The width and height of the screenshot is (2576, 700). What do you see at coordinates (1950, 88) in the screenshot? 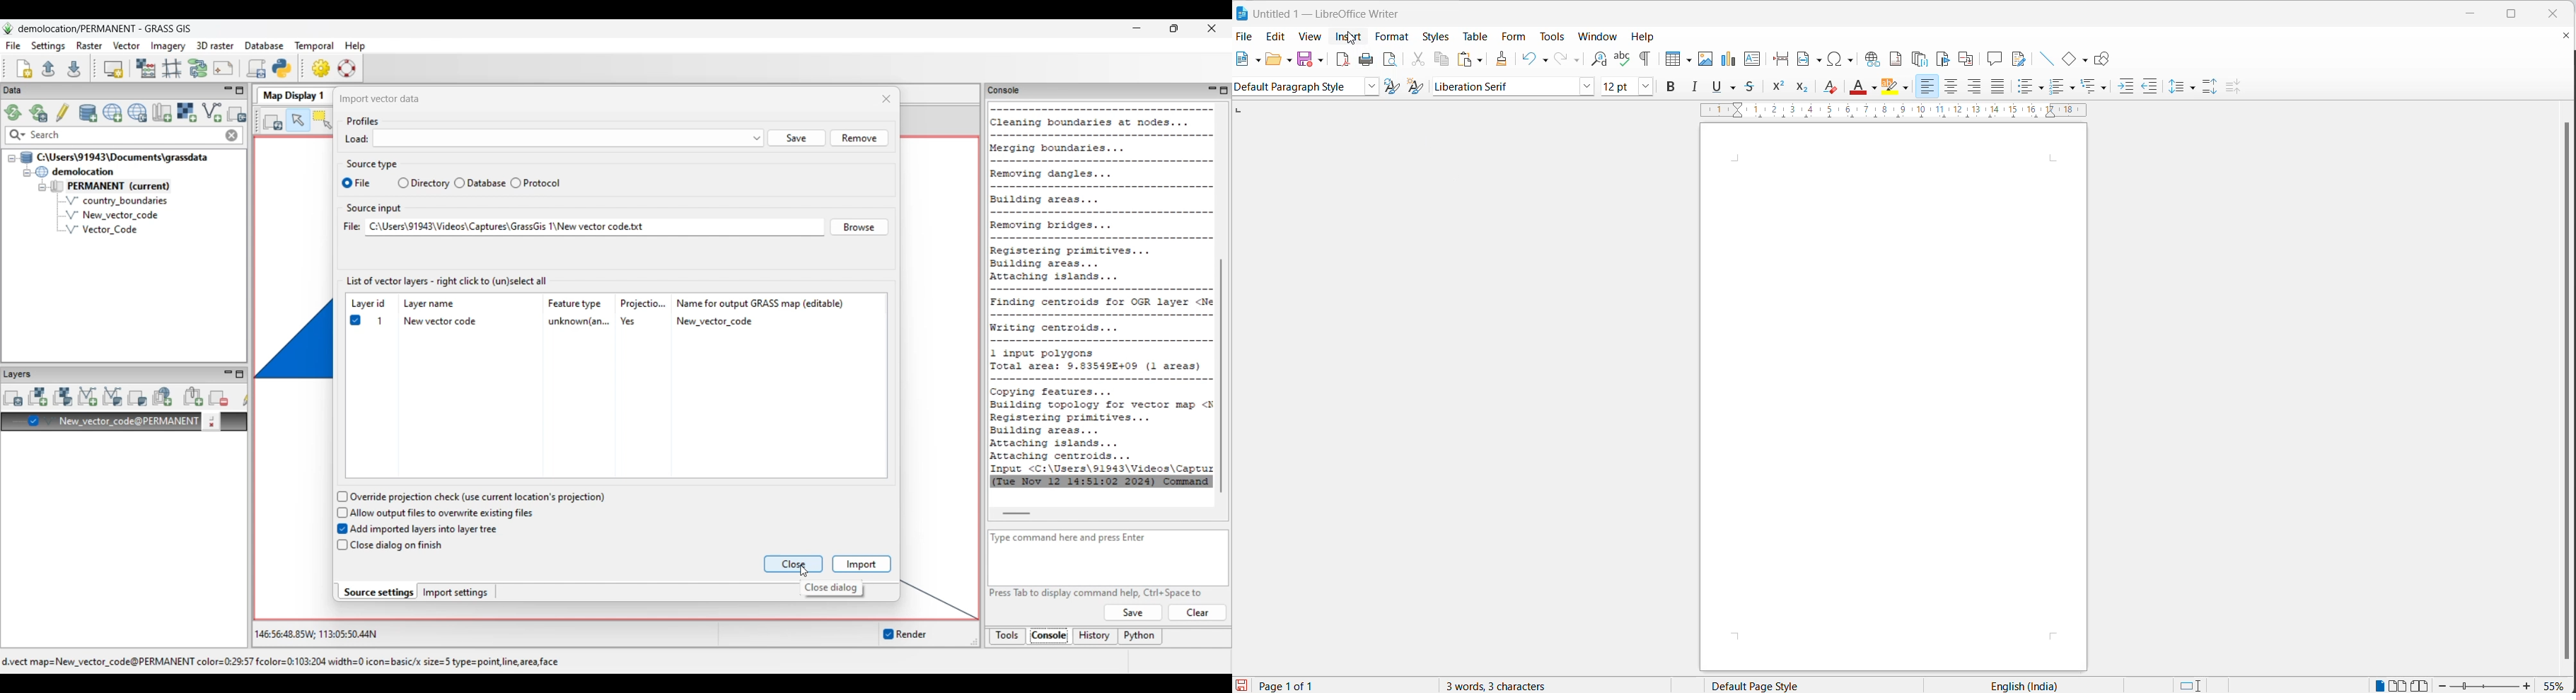
I see `text align center` at bounding box center [1950, 88].